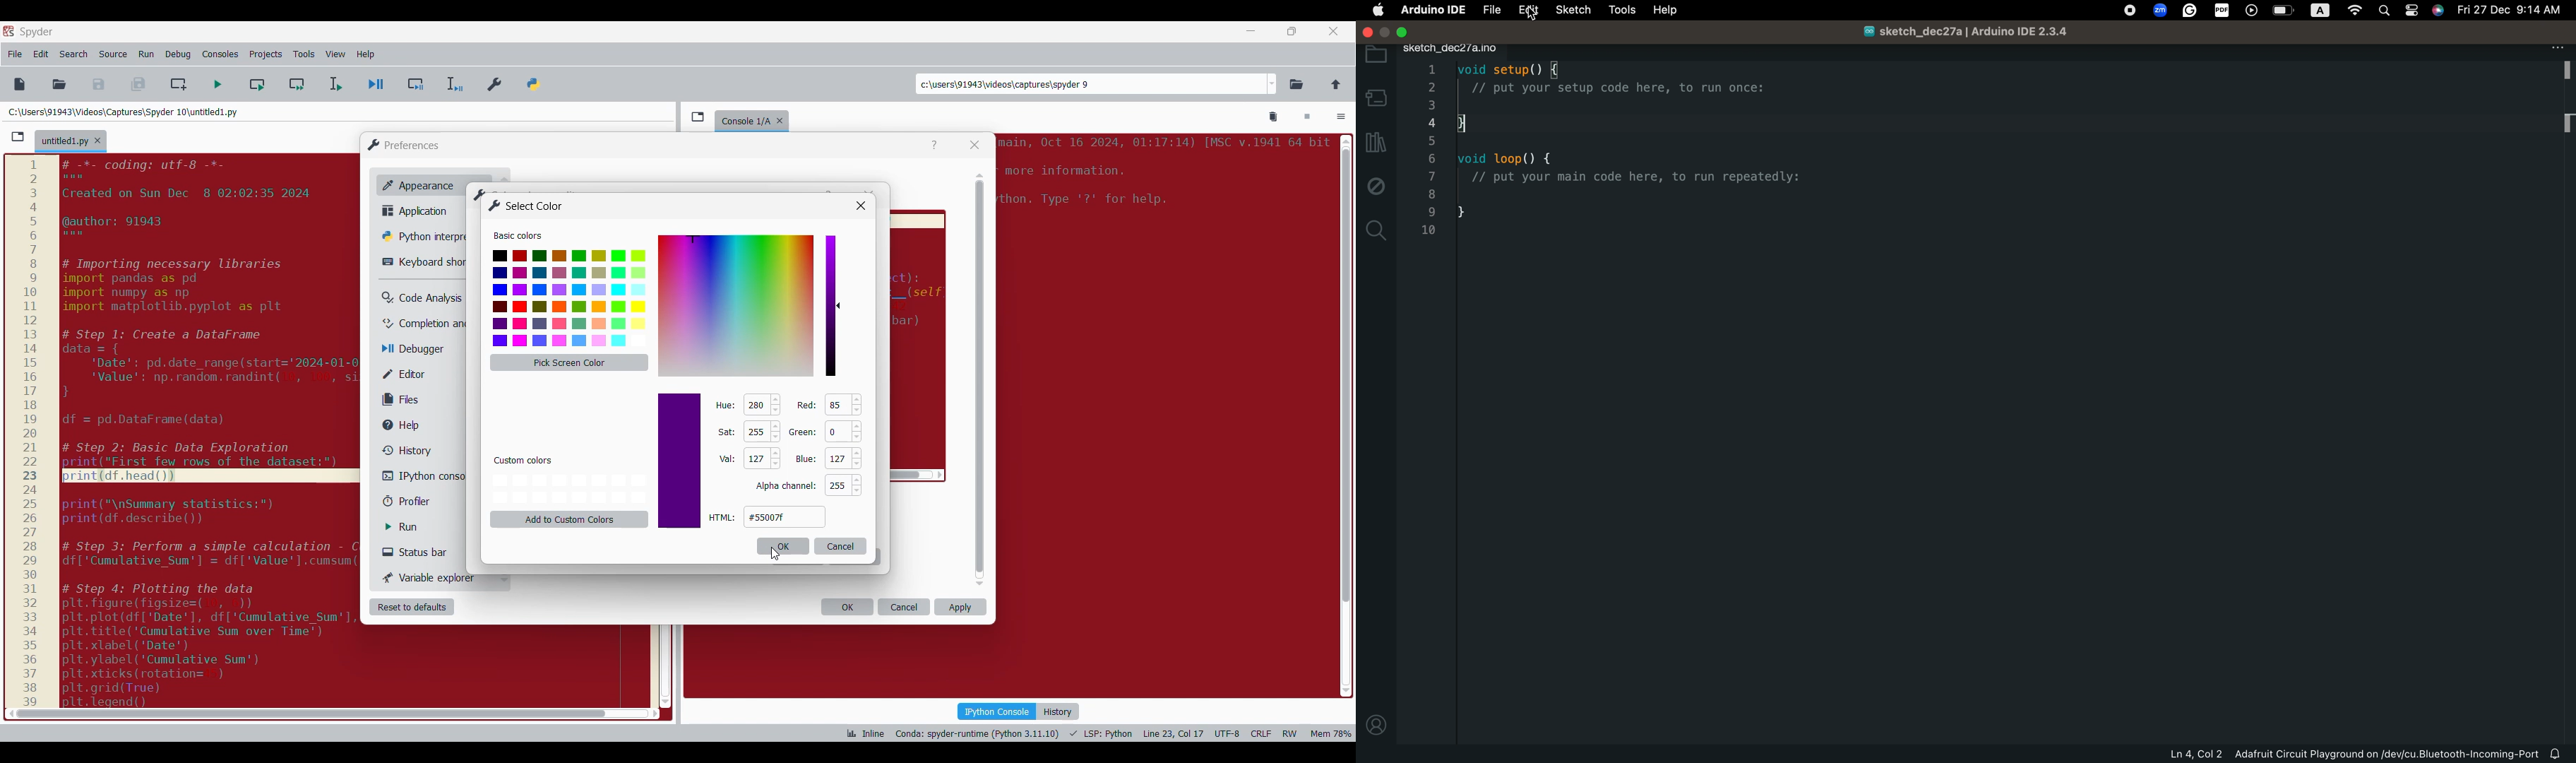 Image resolution: width=2576 pixels, height=784 pixels. Describe the element at coordinates (830, 306) in the screenshot. I see `Color scale` at that location.